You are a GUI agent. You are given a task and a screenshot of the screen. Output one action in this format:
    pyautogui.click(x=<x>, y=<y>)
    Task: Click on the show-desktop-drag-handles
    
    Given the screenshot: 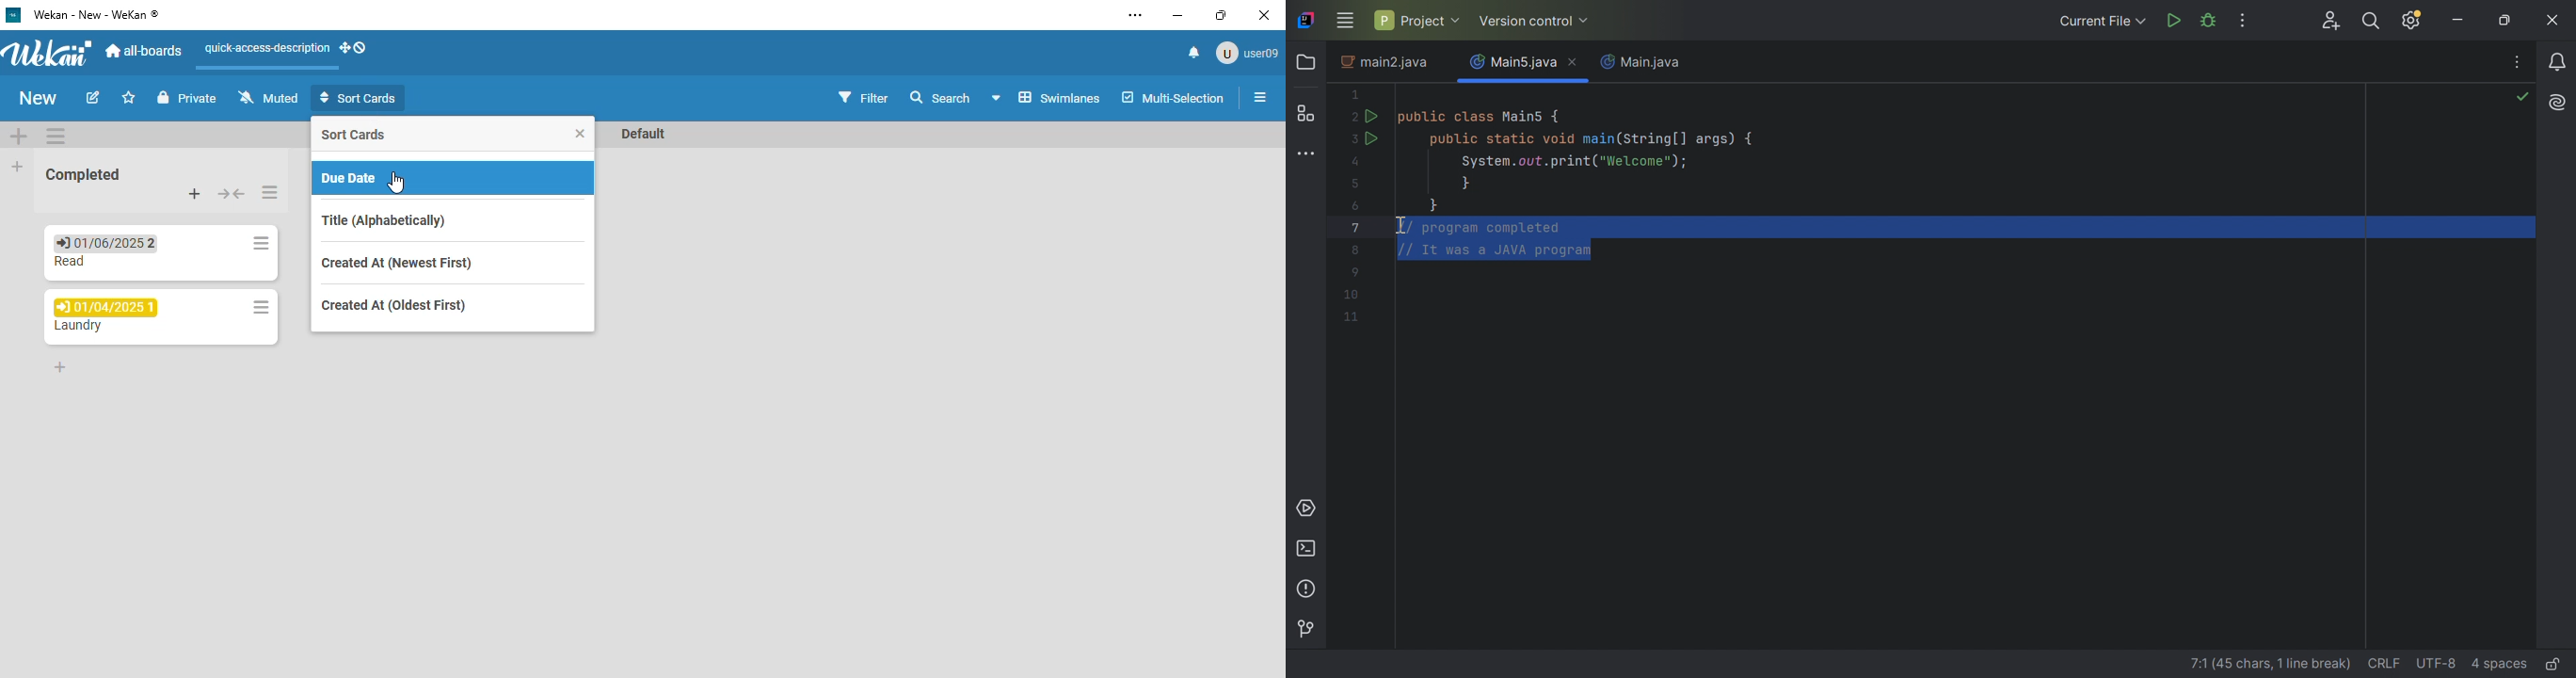 What is the action you would take?
    pyautogui.click(x=355, y=48)
    